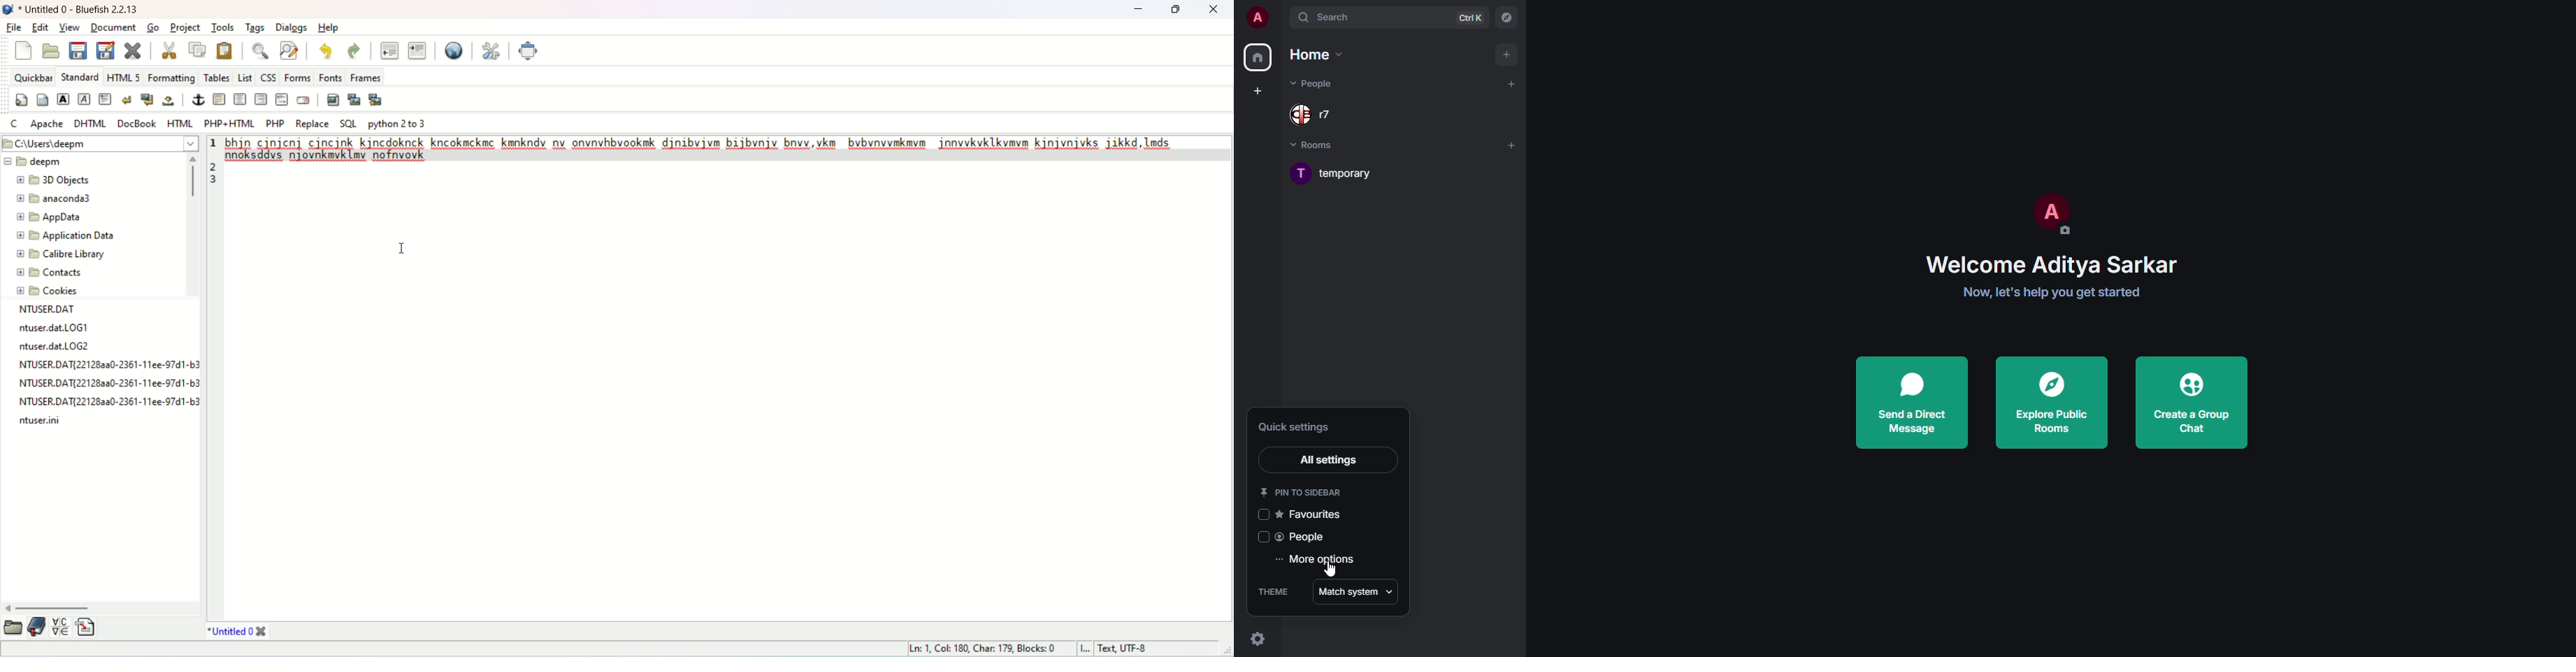  Describe the element at coordinates (80, 53) in the screenshot. I see `save current file` at that location.